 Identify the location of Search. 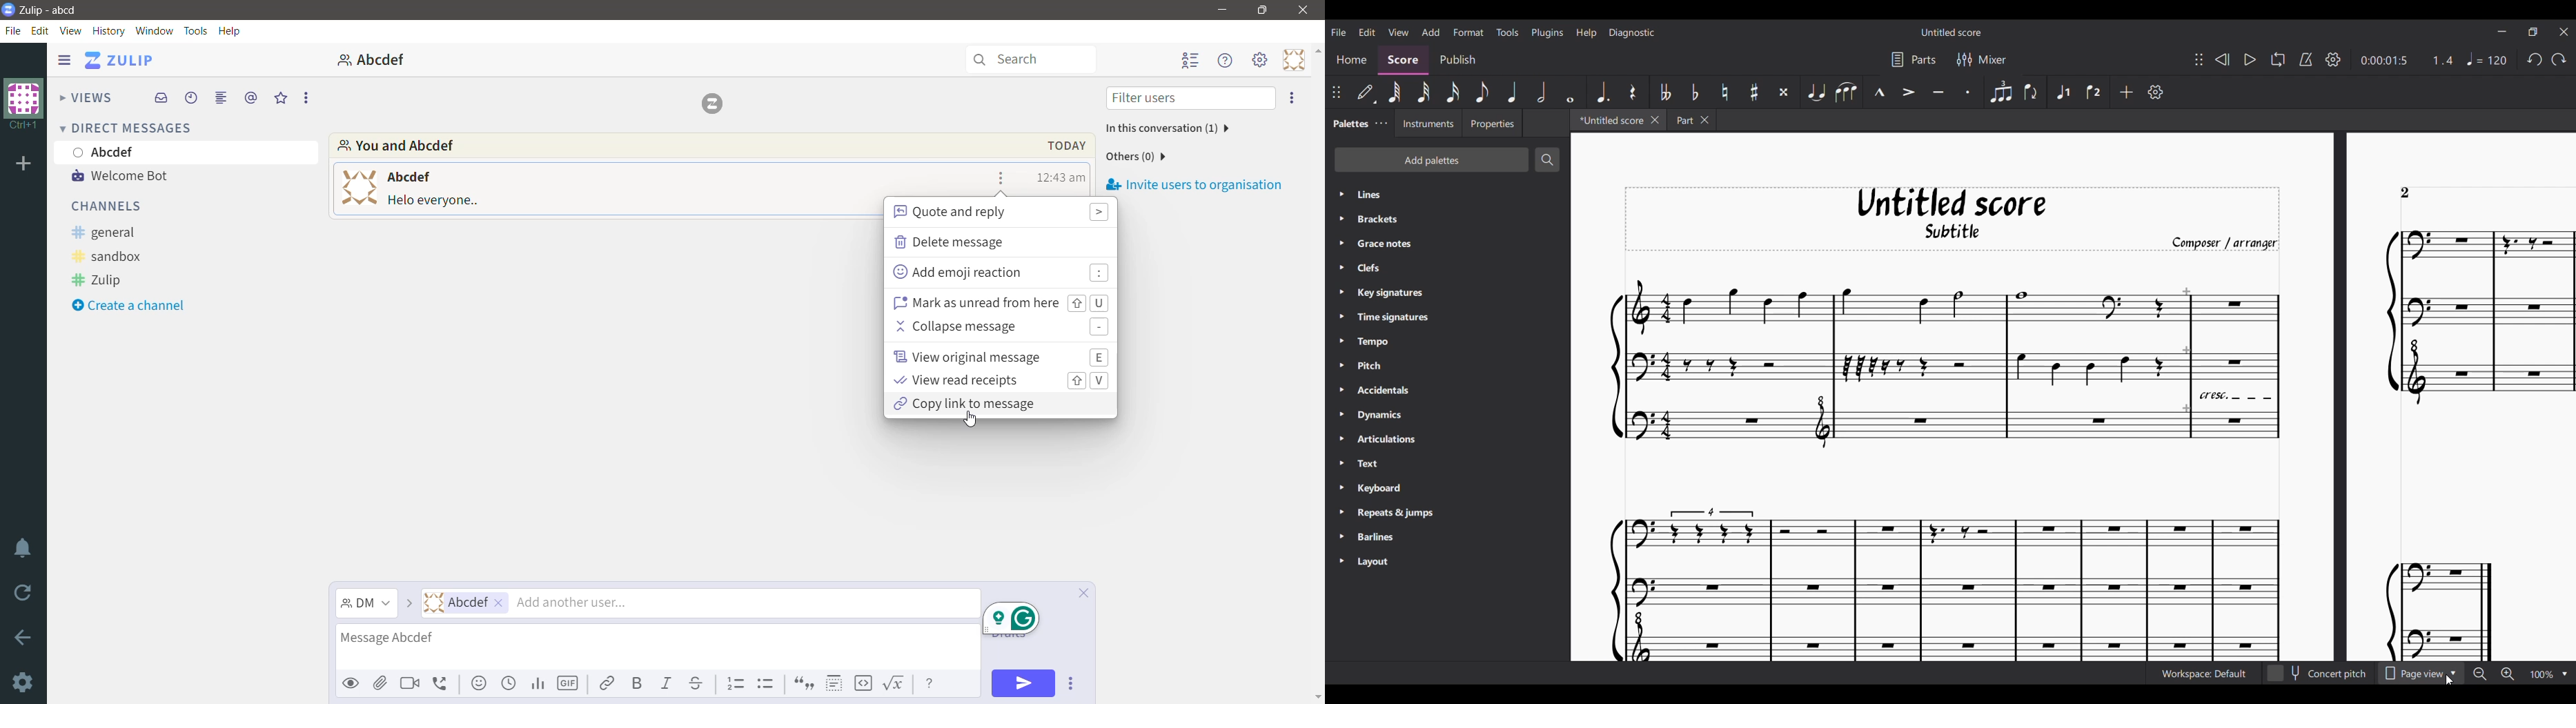
(1030, 60).